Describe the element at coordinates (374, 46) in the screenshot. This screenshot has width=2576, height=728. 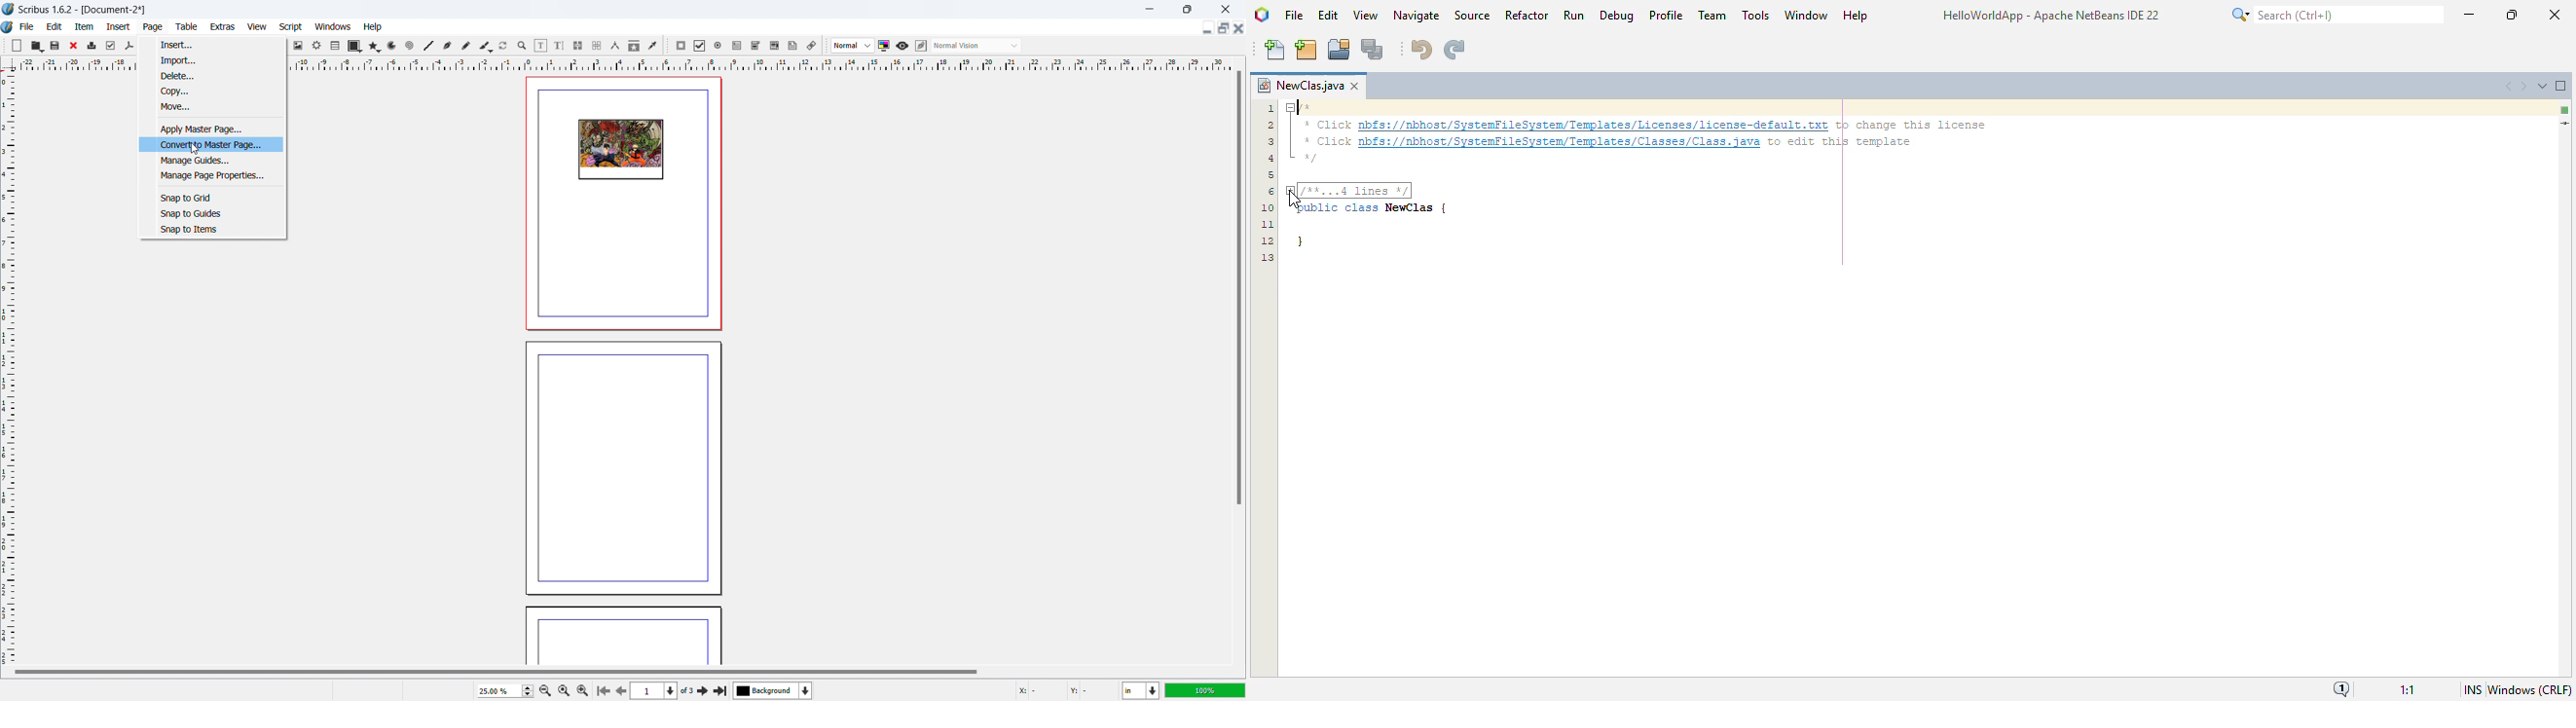
I see `polygon` at that location.